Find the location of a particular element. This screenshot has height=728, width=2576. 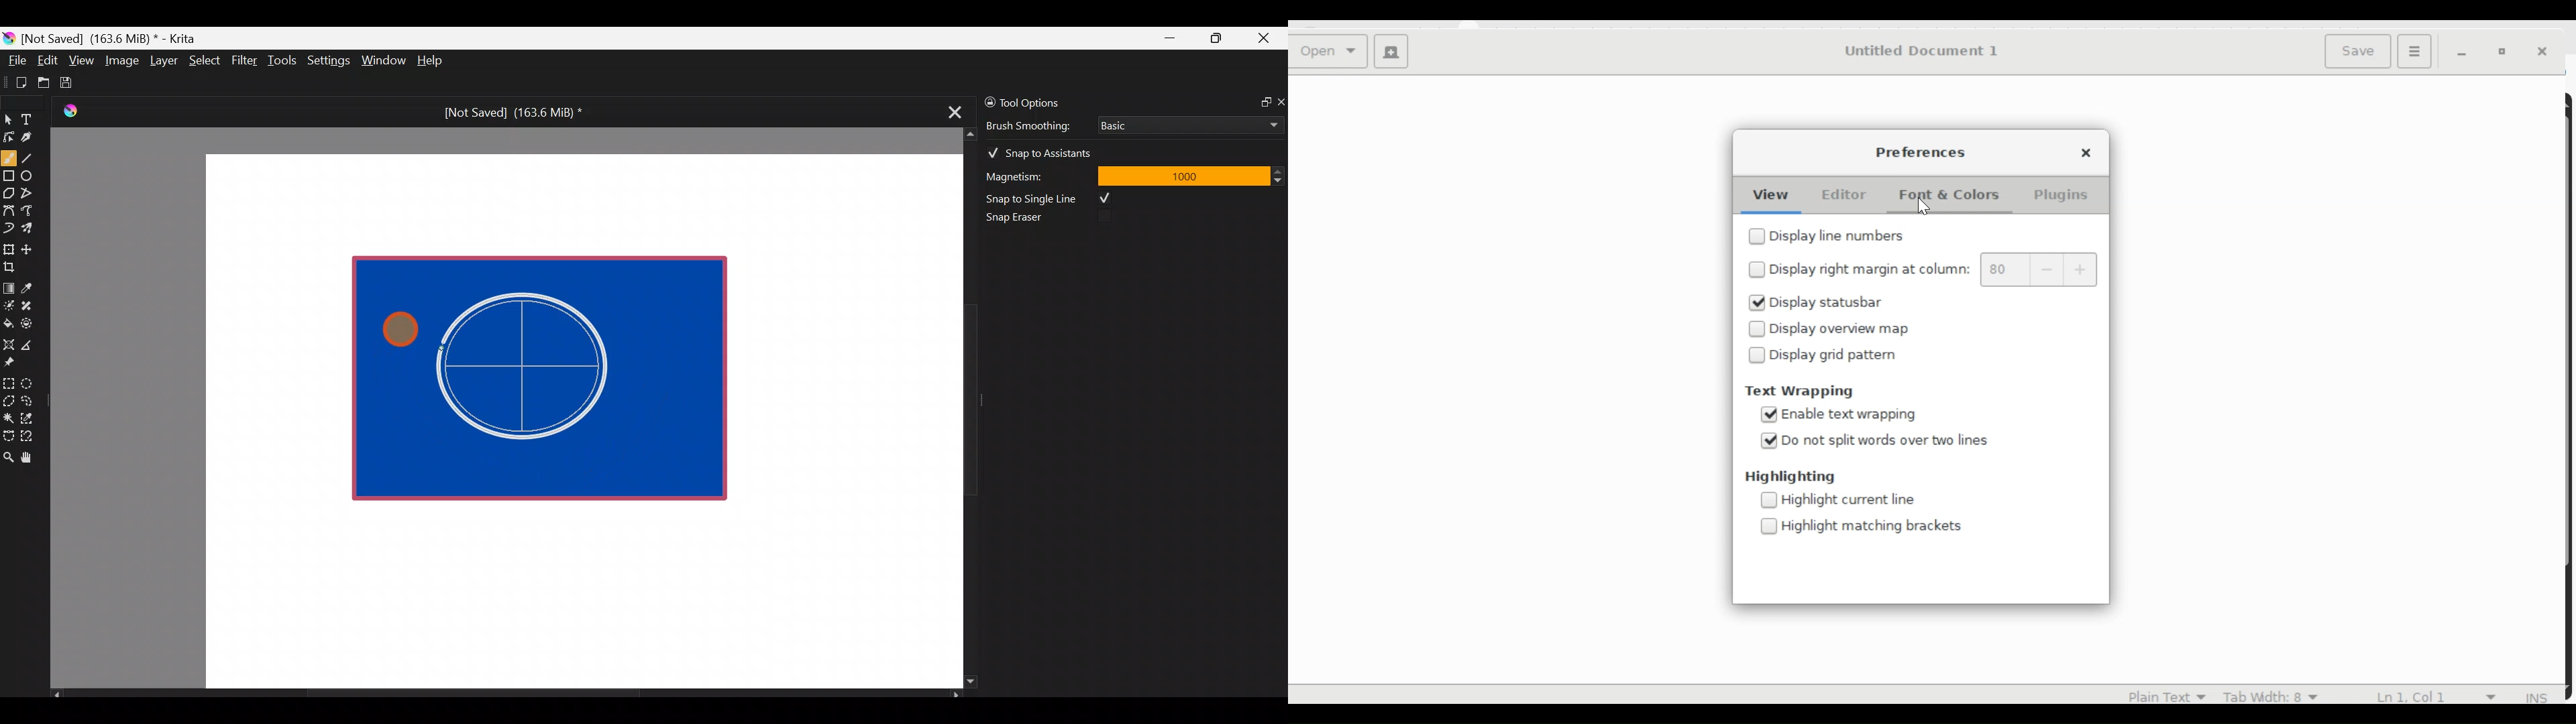

checkbox is located at coordinates (1758, 270).